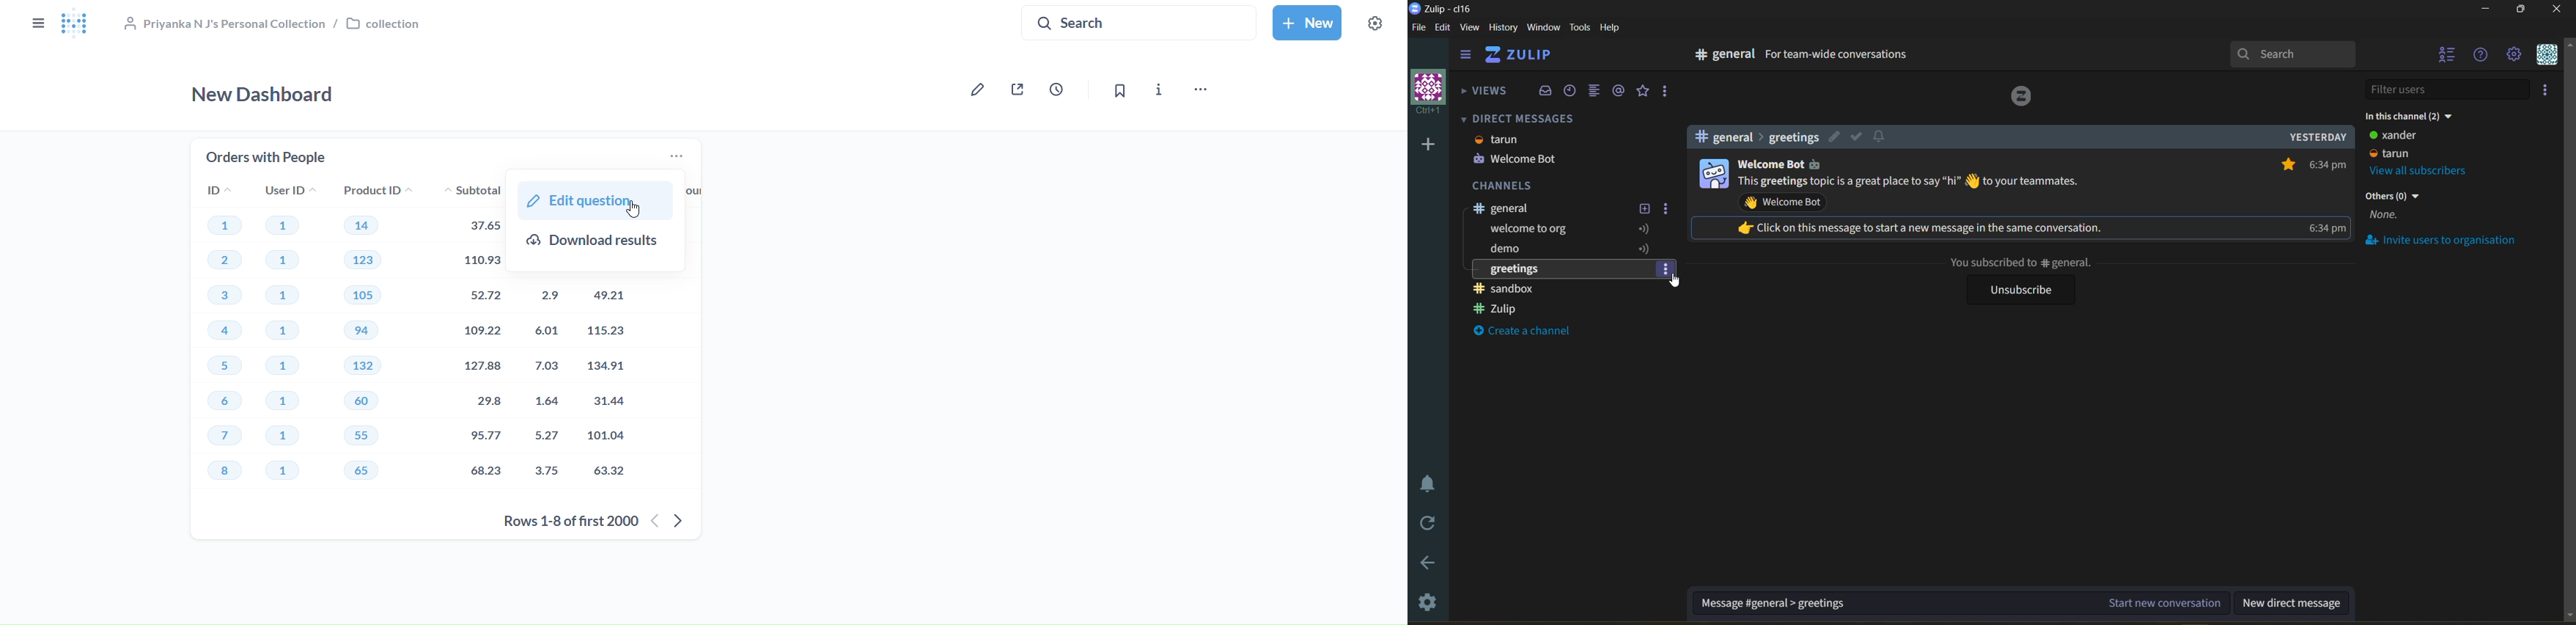 The height and width of the screenshot is (644, 2576). I want to click on sandbox, so click(1509, 288).